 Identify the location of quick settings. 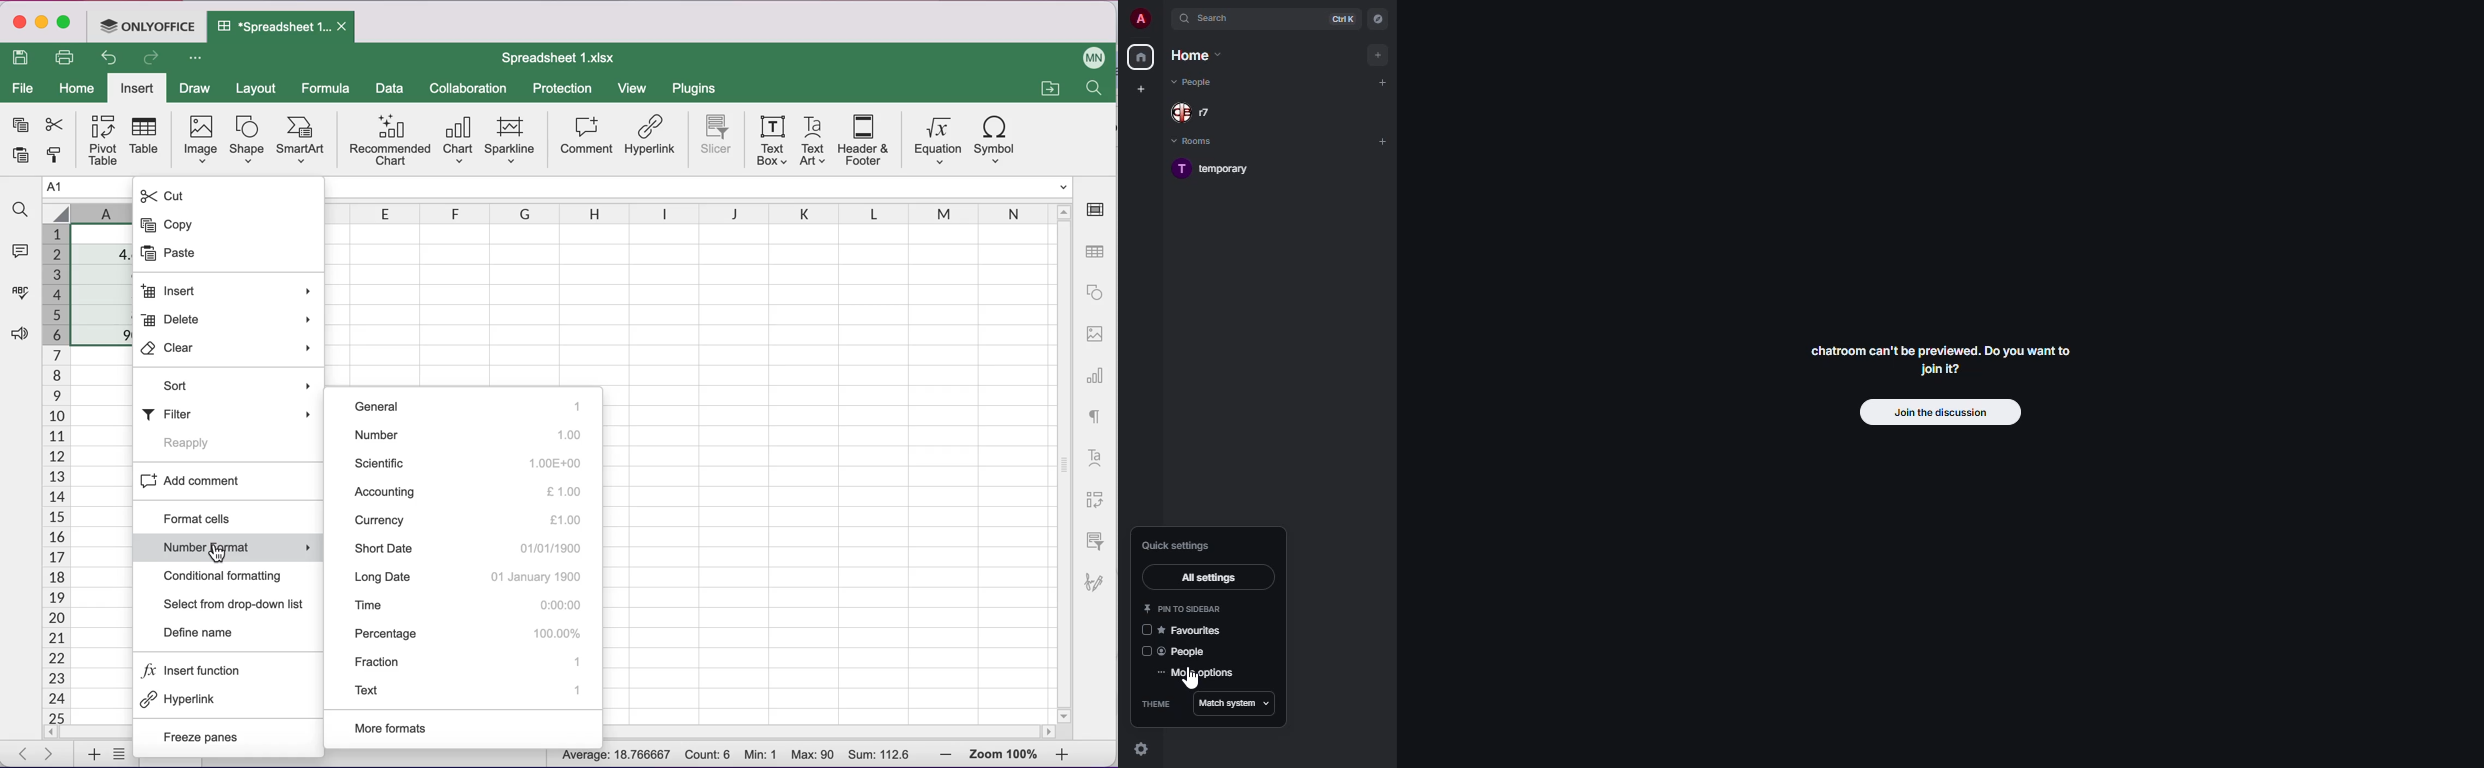
(1178, 546).